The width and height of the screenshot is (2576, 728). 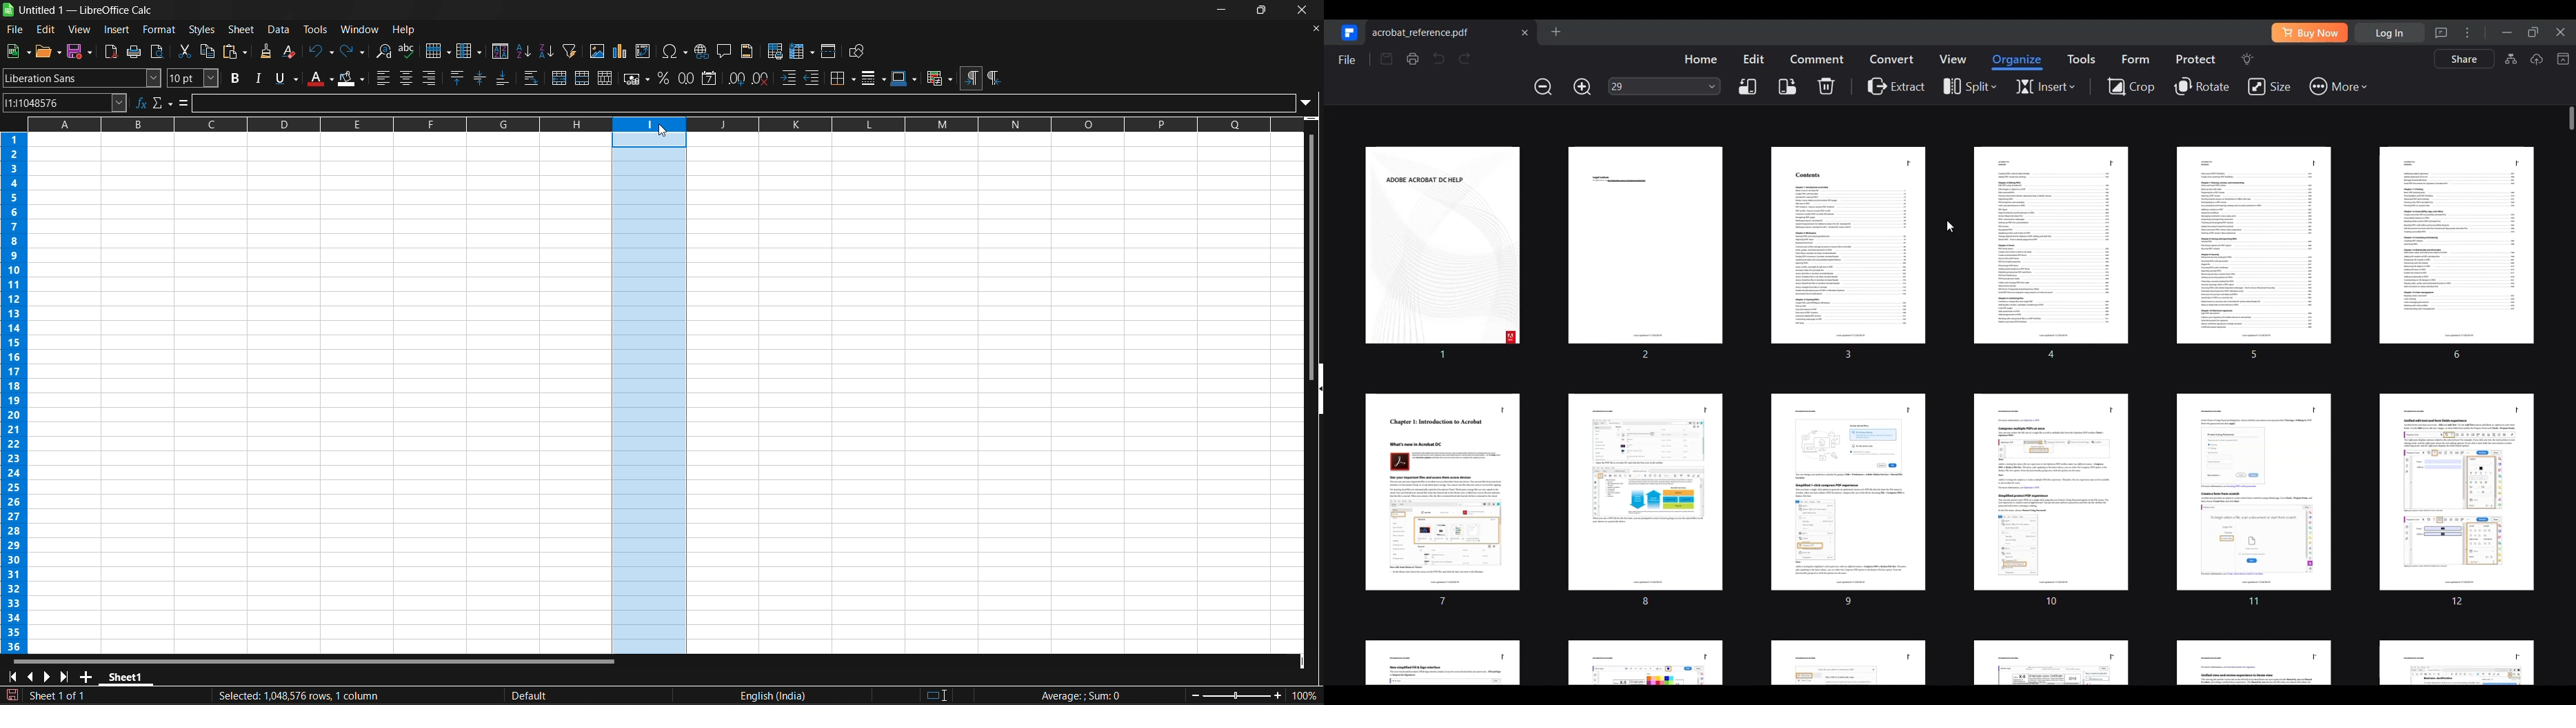 What do you see at coordinates (829, 51) in the screenshot?
I see `split window` at bounding box center [829, 51].